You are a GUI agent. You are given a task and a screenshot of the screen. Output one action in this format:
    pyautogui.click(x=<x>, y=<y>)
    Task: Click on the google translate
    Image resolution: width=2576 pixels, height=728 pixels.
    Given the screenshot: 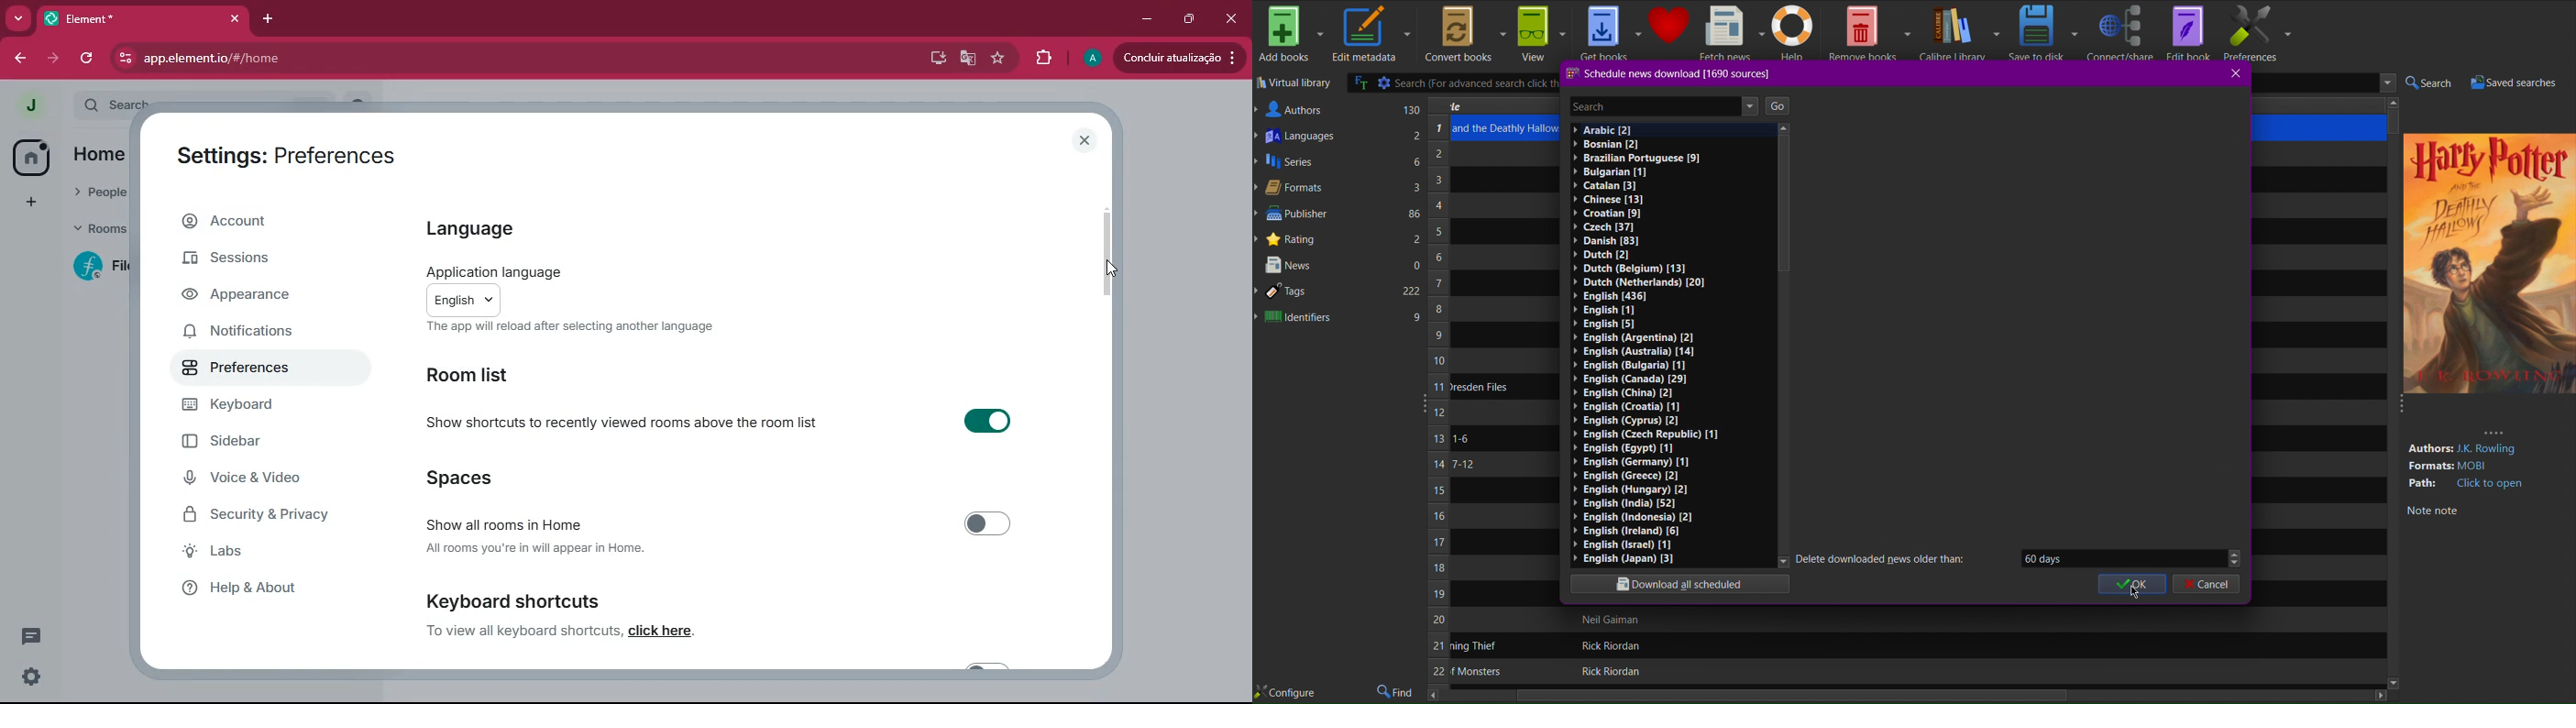 What is the action you would take?
    pyautogui.click(x=966, y=58)
    